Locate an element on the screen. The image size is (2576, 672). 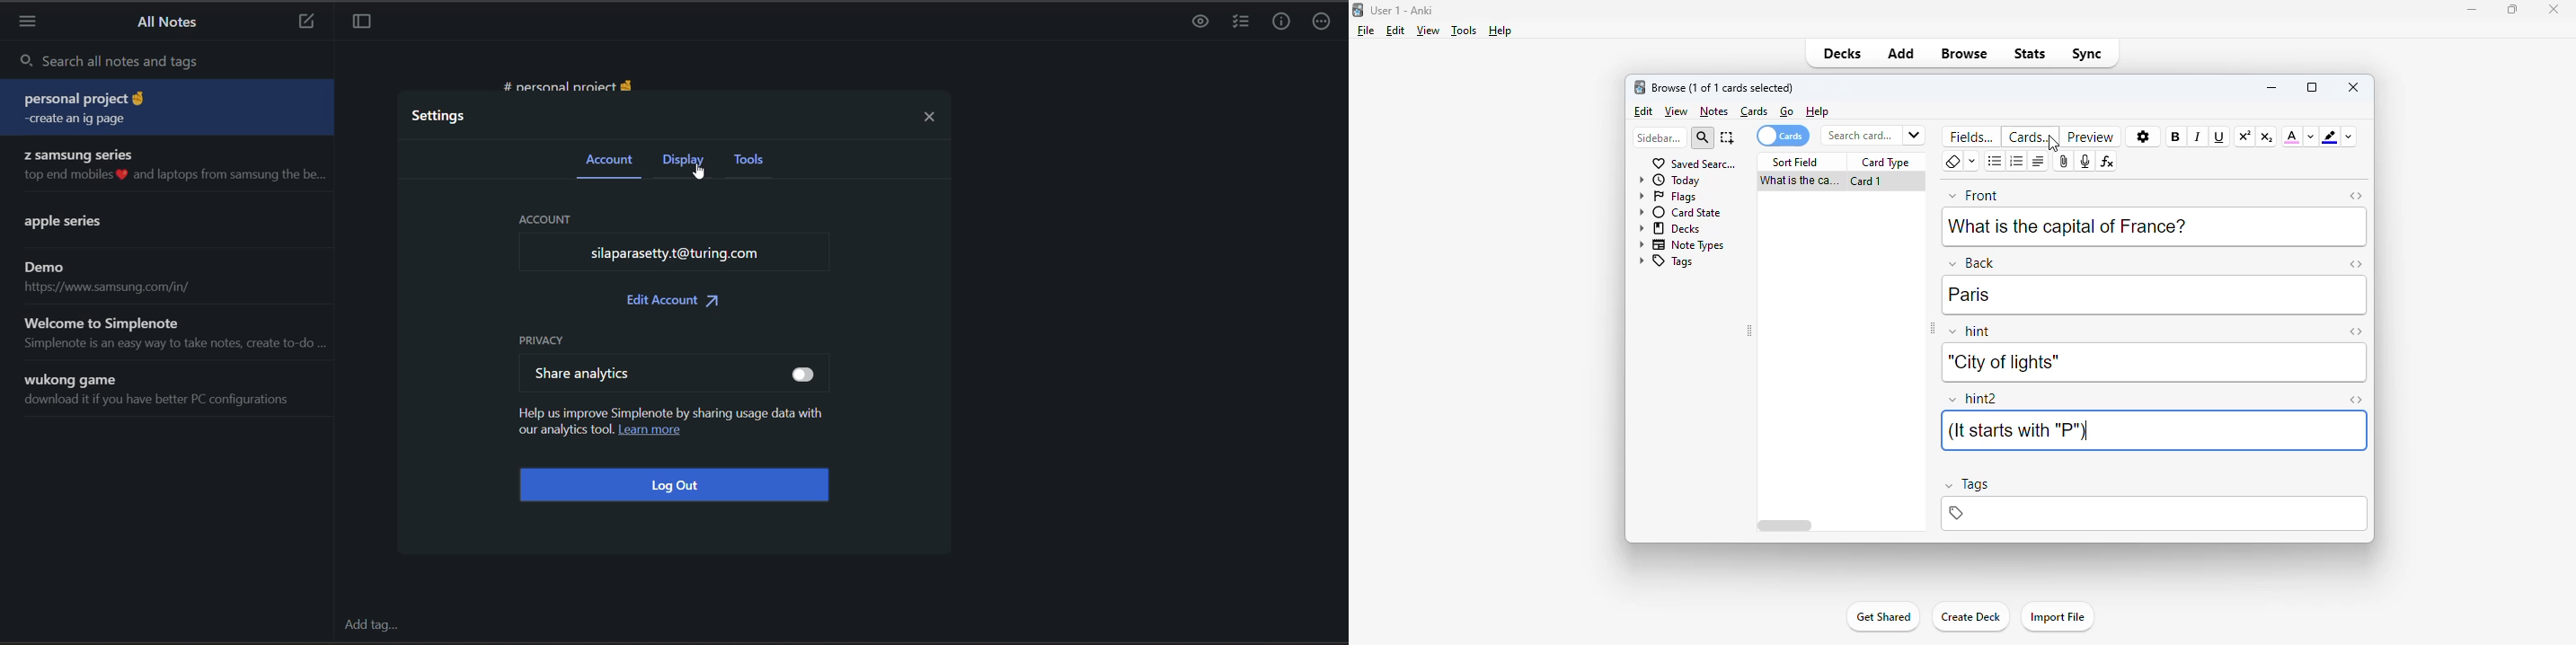
card 1 is located at coordinates (1866, 181).